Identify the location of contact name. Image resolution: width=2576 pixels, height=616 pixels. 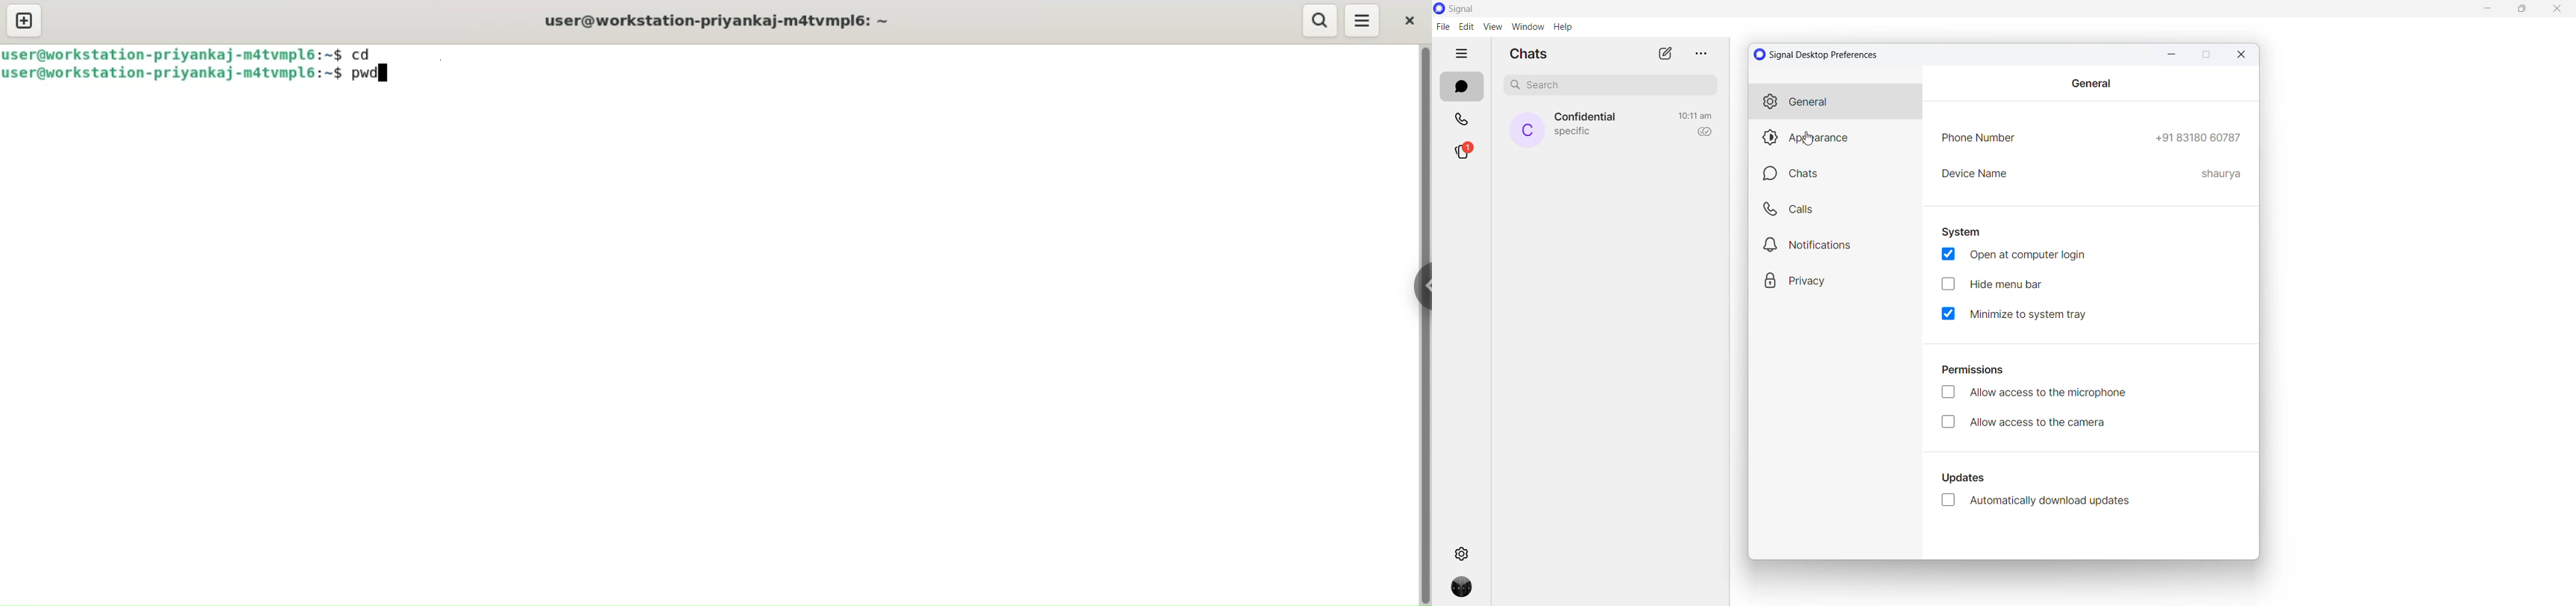
(1588, 118).